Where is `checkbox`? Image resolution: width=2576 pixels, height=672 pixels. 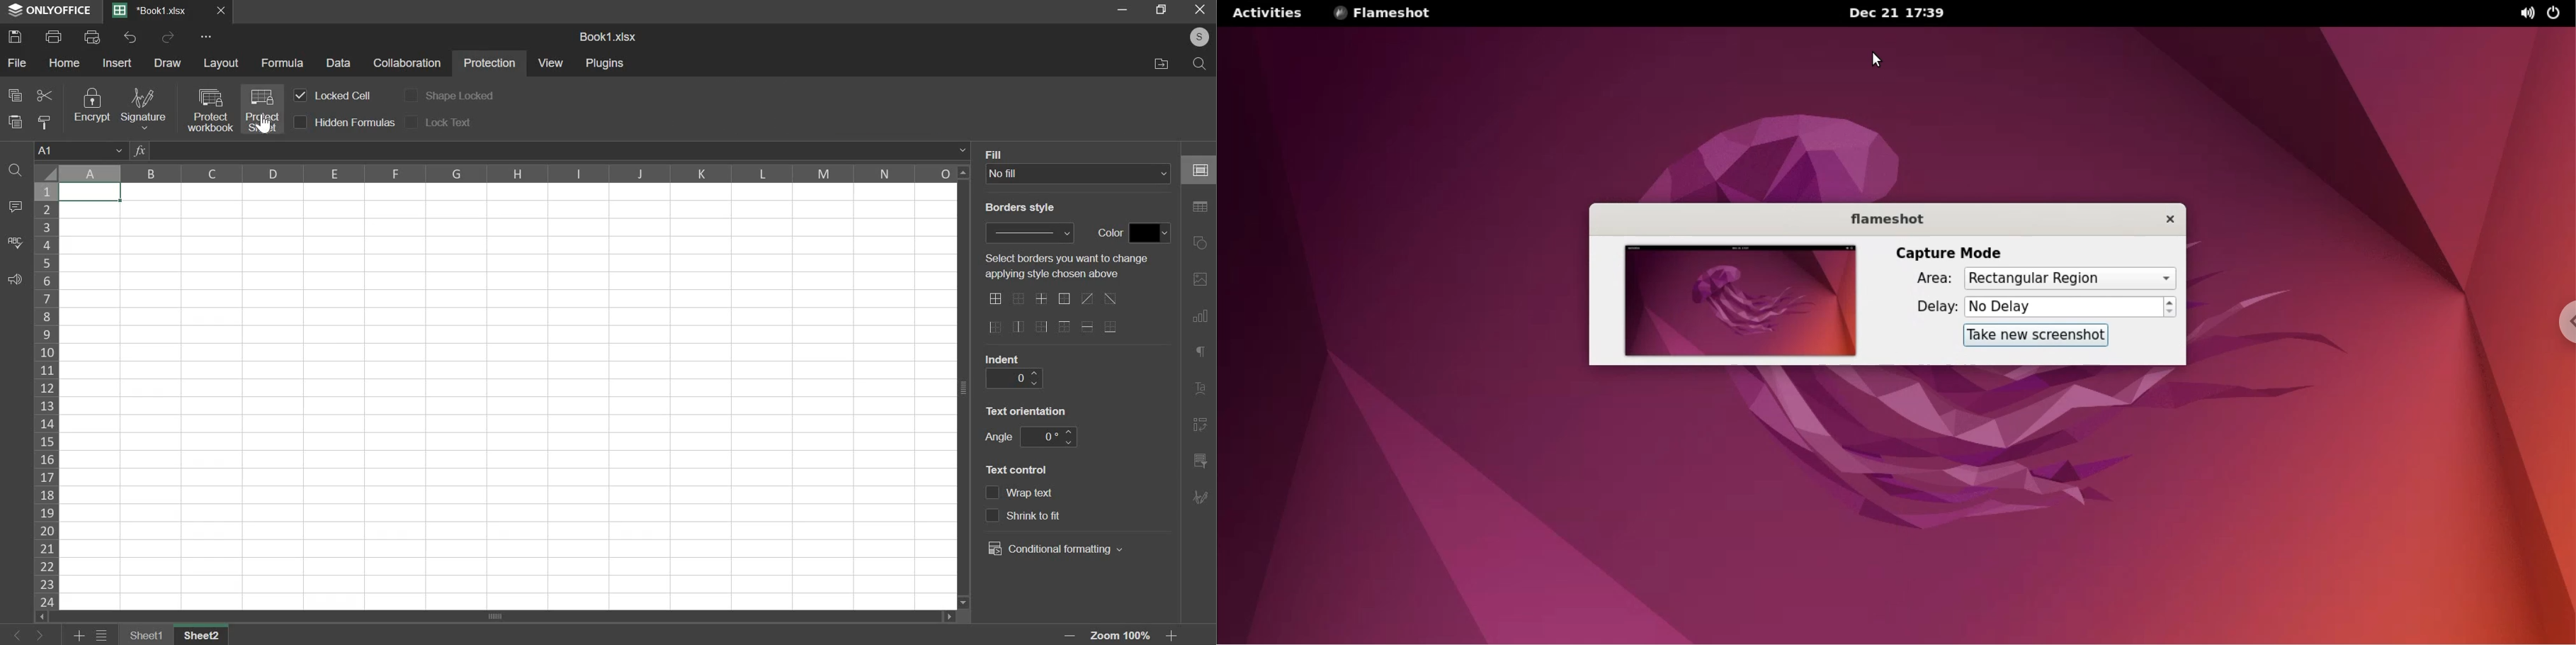
checkbox is located at coordinates (411, 94).